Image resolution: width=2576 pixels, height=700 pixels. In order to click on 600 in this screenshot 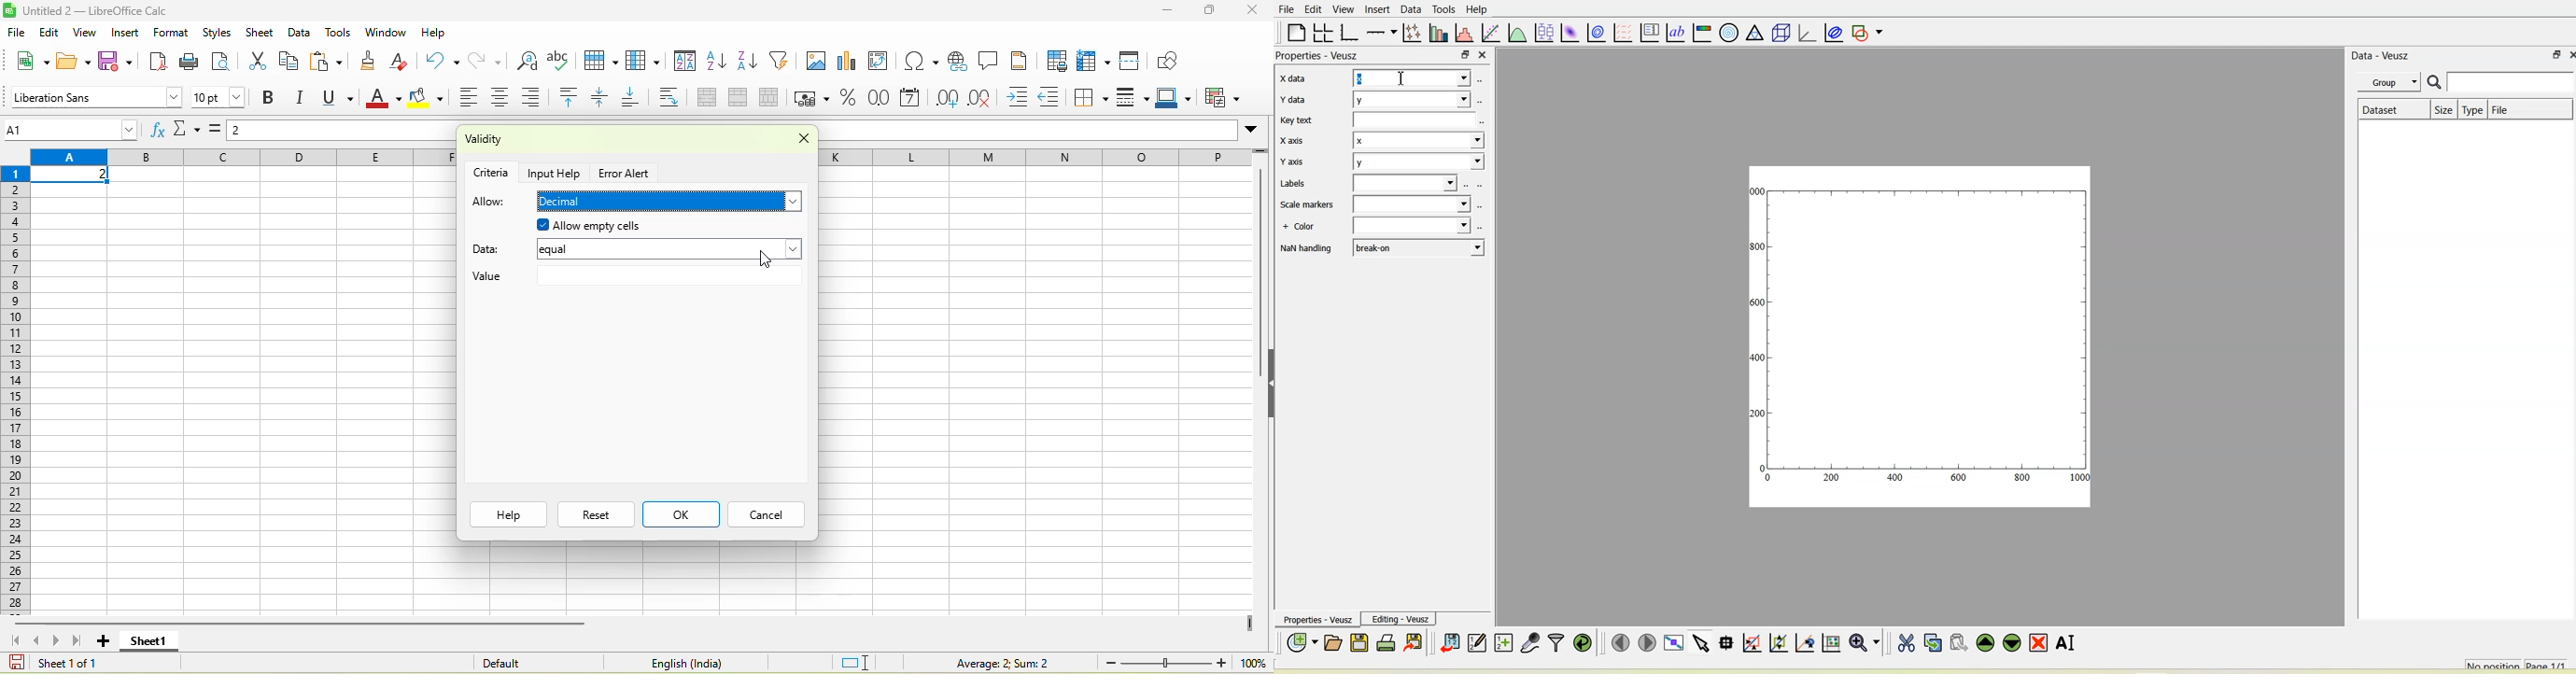, I will do `click(1961, 477)`.